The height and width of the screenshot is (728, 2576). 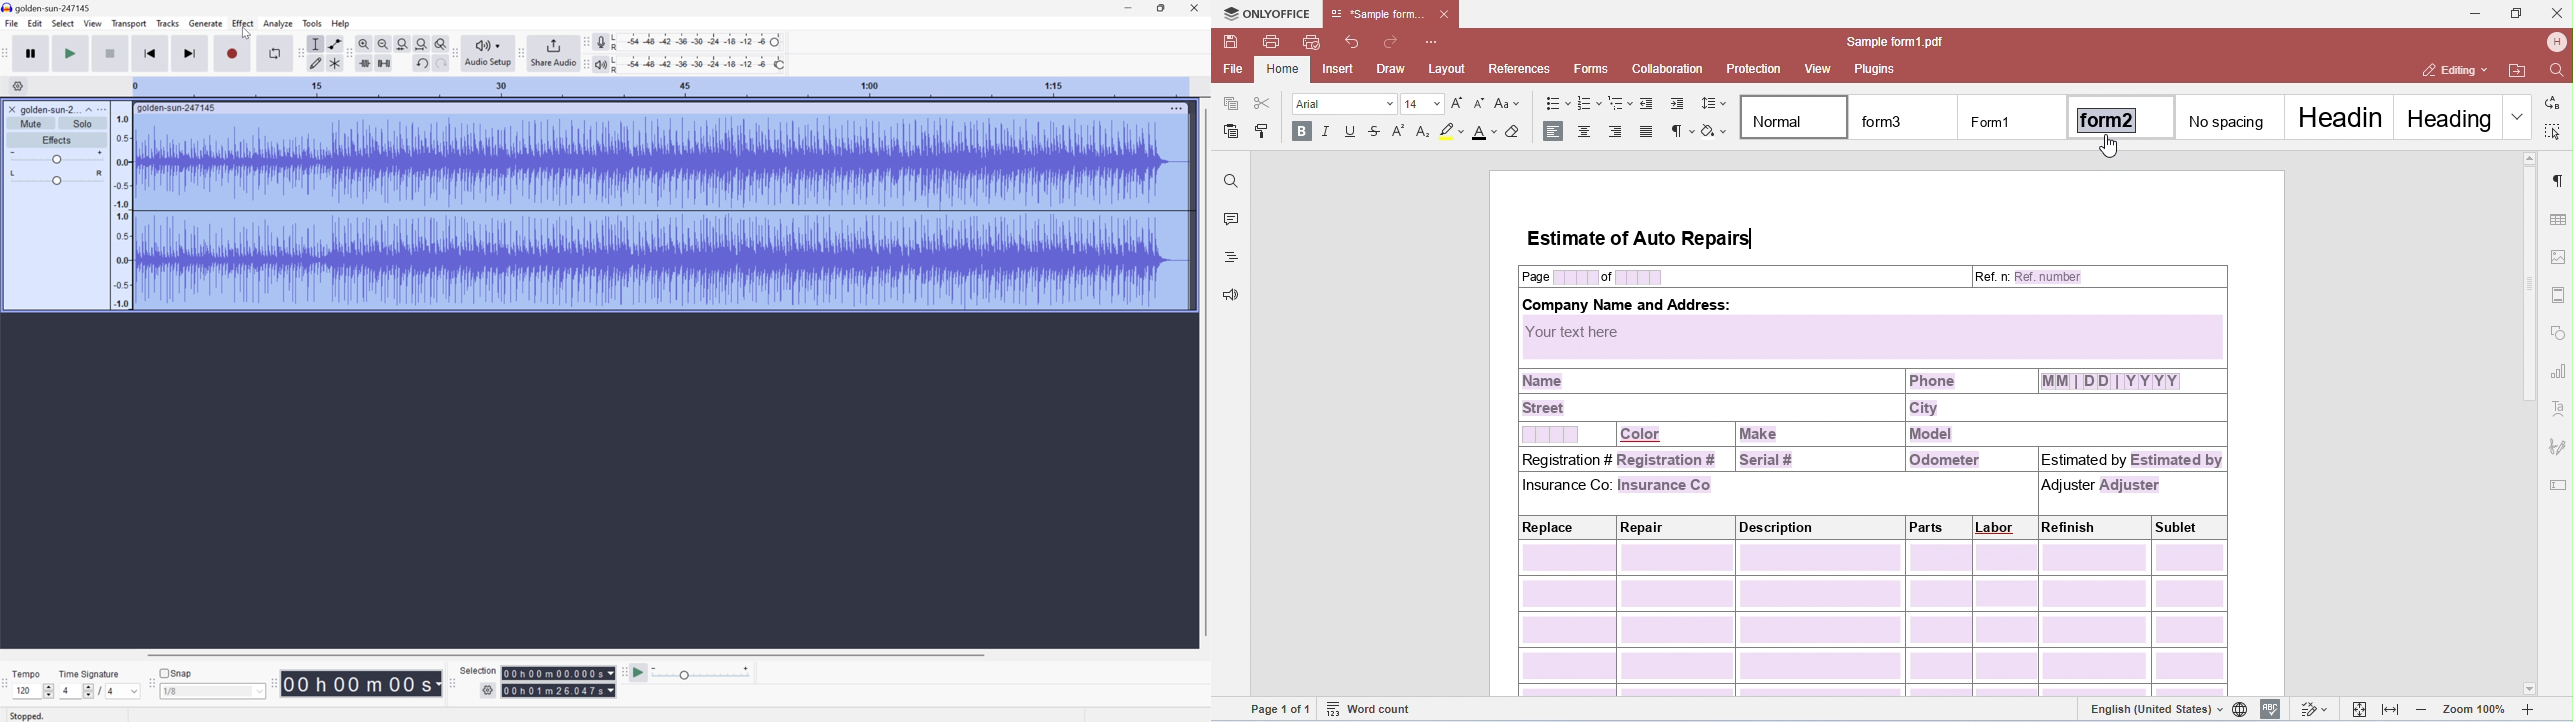 I want to click on Tempo, so click(x=26, y=673).